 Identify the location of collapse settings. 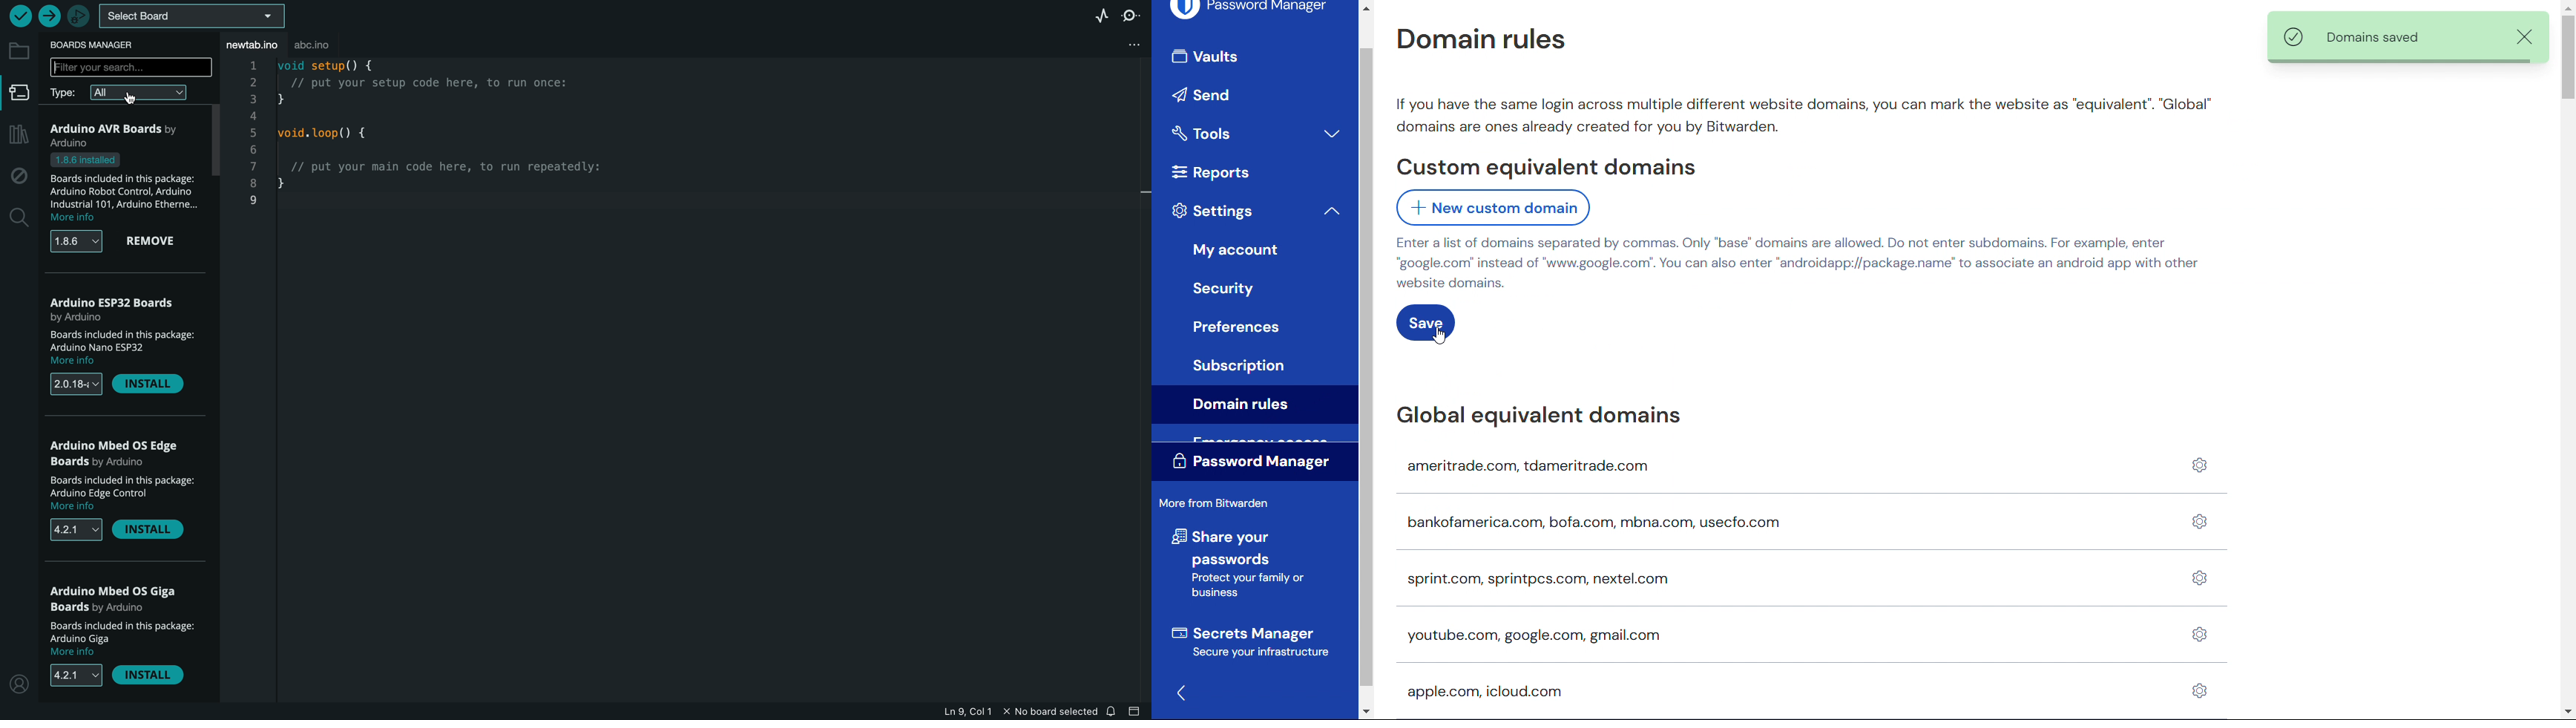
(1330, 210).